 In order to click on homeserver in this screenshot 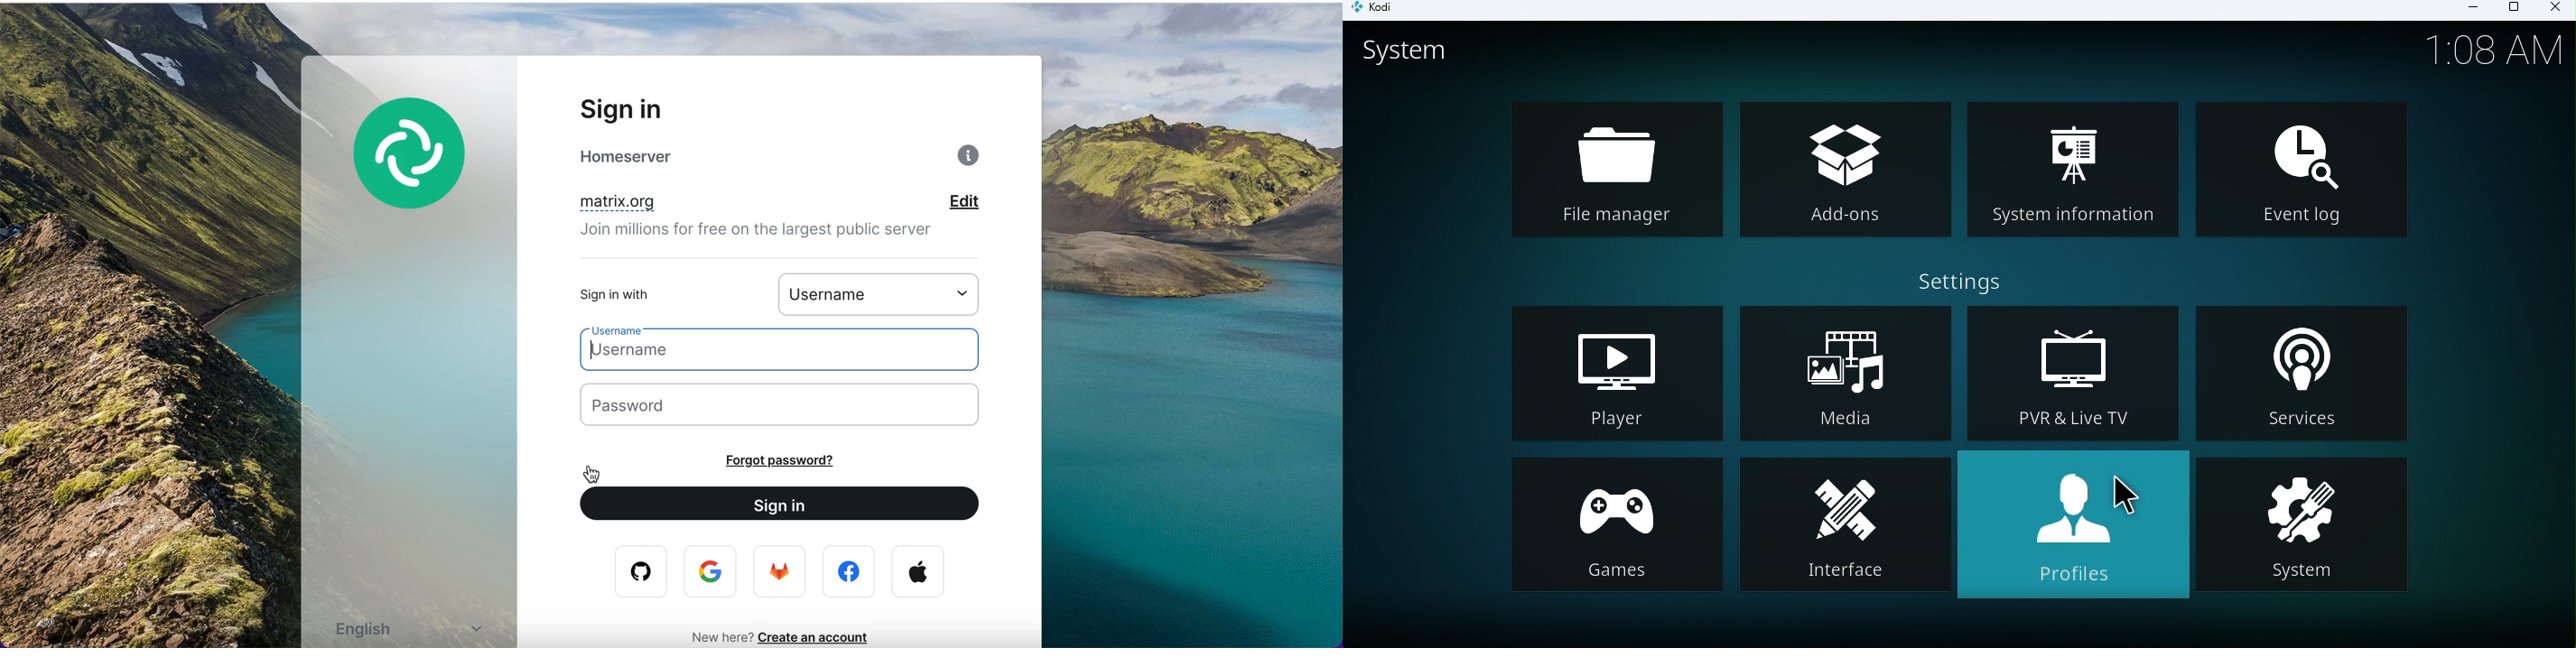, I will do `click(651, 157)`.